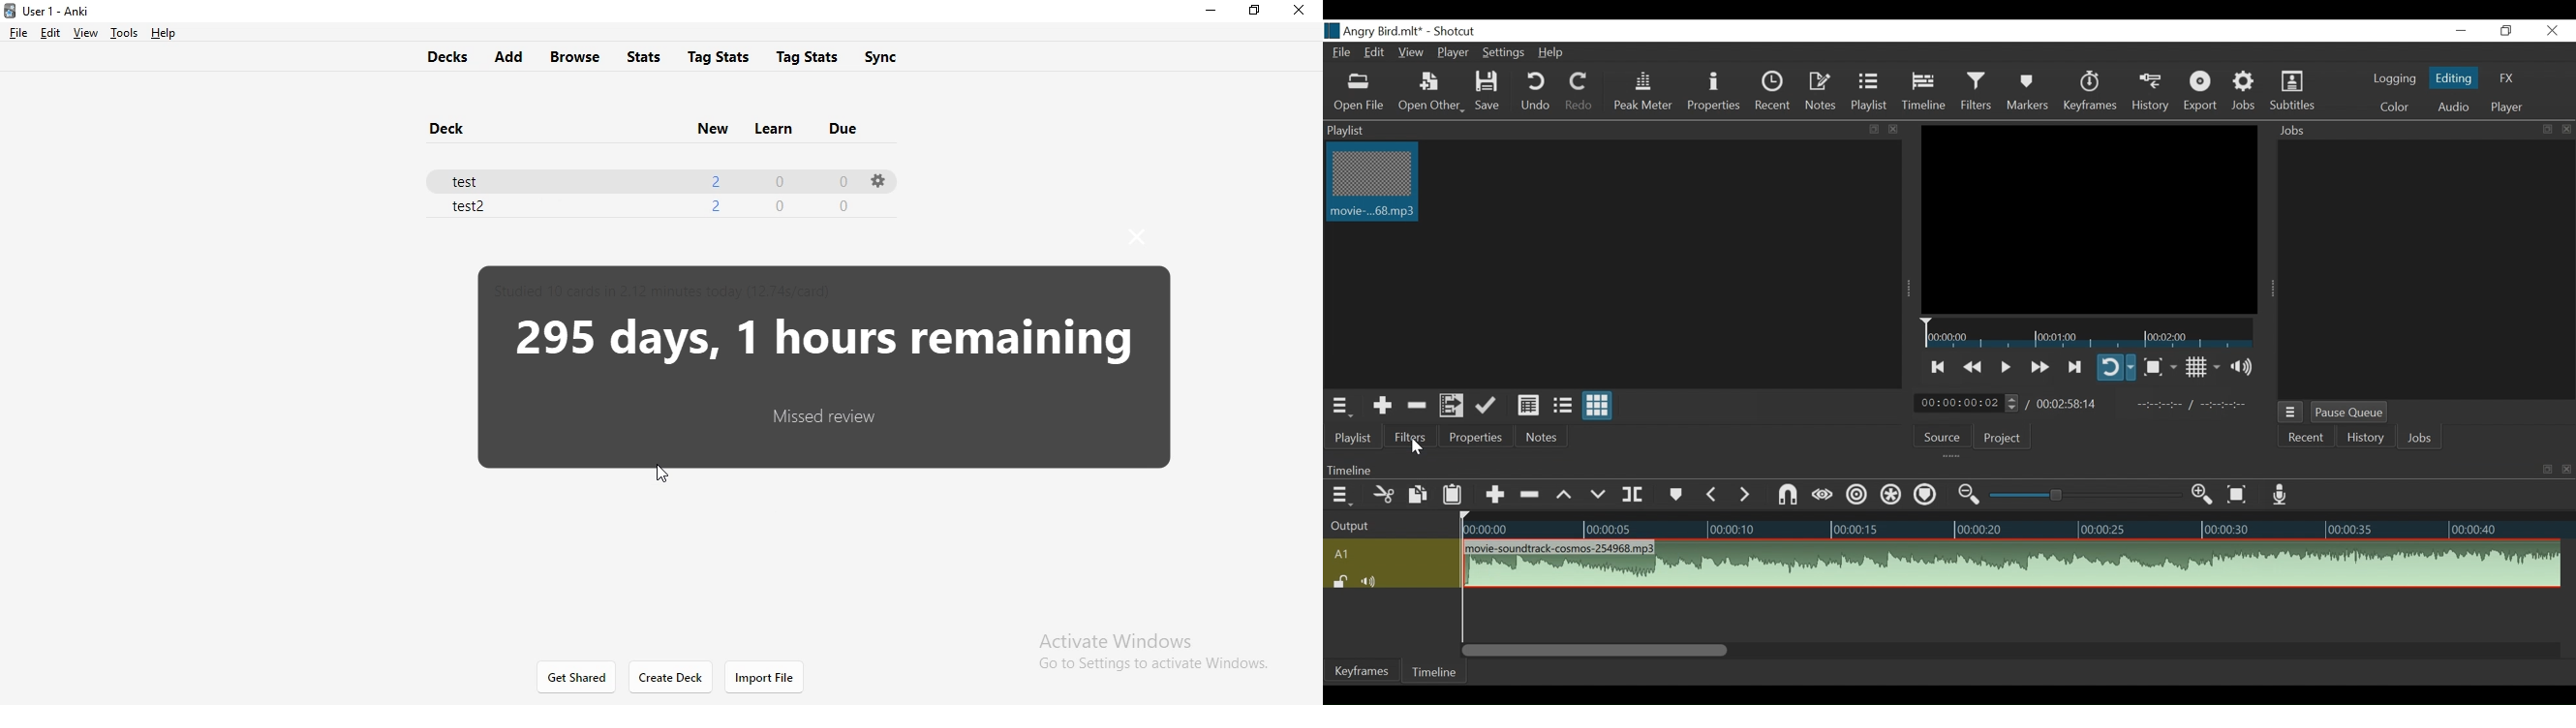  I want to click on Recent, so click(2307, 437).